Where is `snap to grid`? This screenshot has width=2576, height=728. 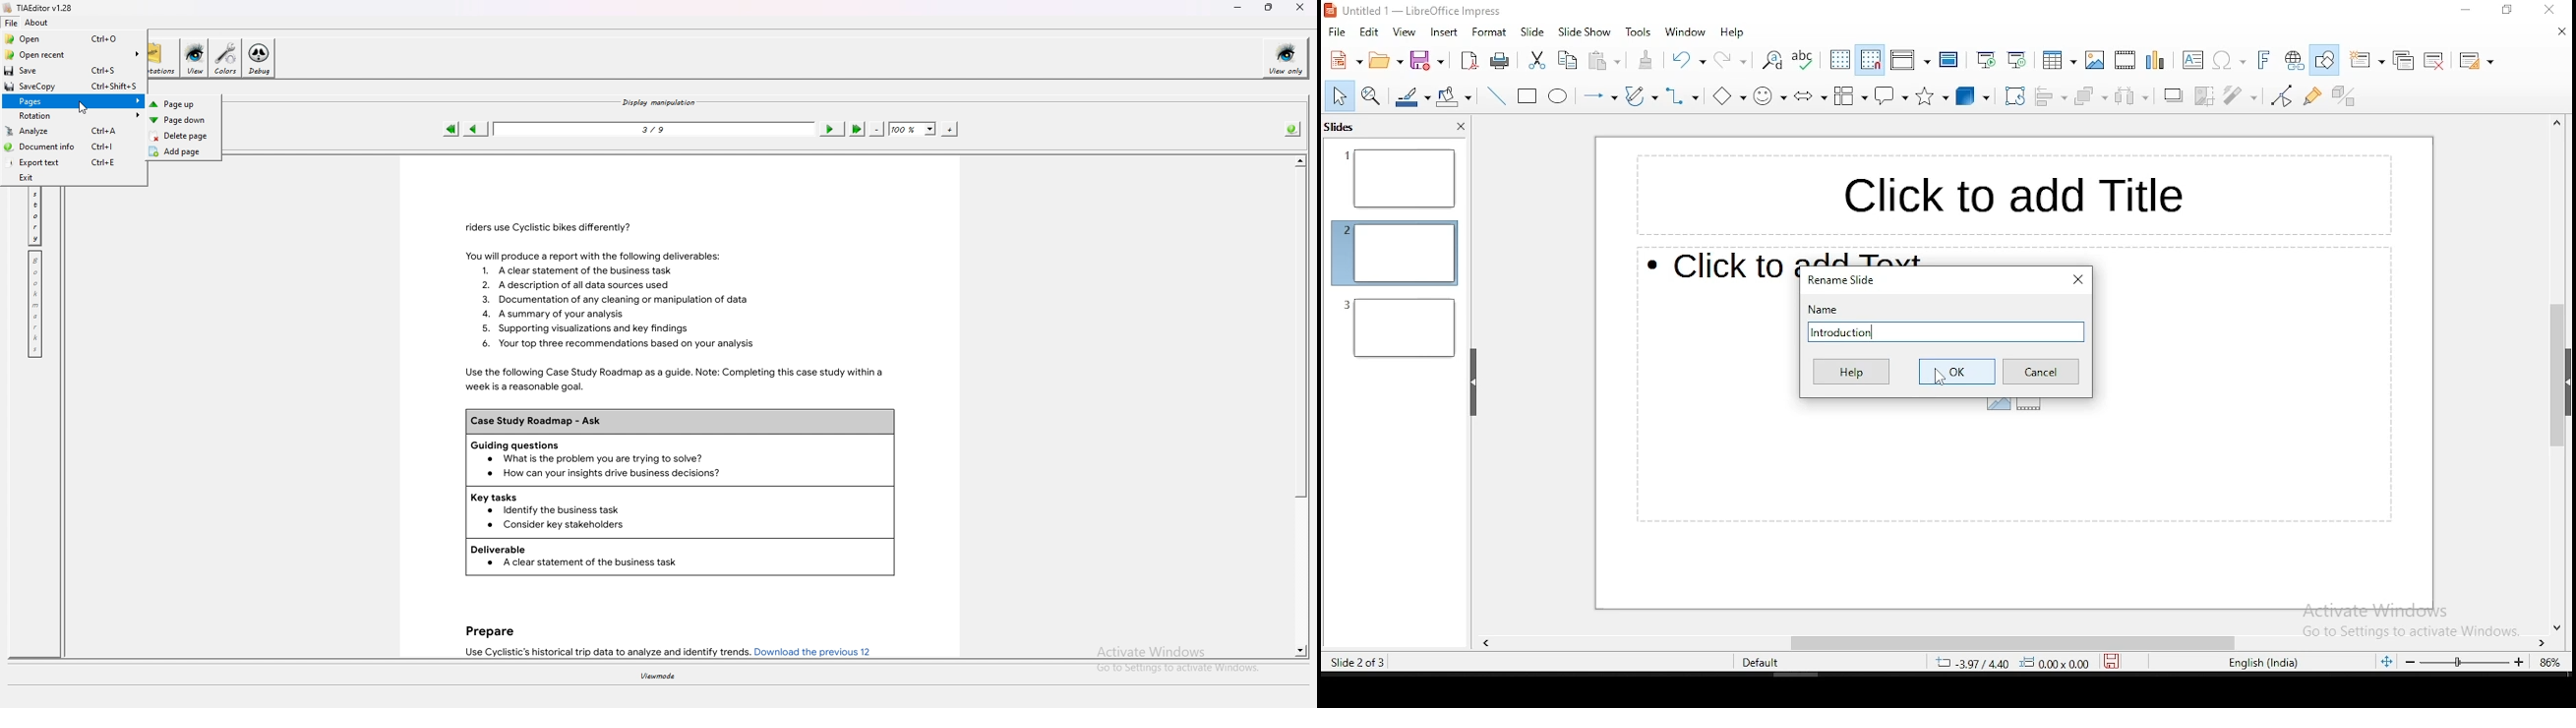 snap to grid is located at coordinates (1868, 61).